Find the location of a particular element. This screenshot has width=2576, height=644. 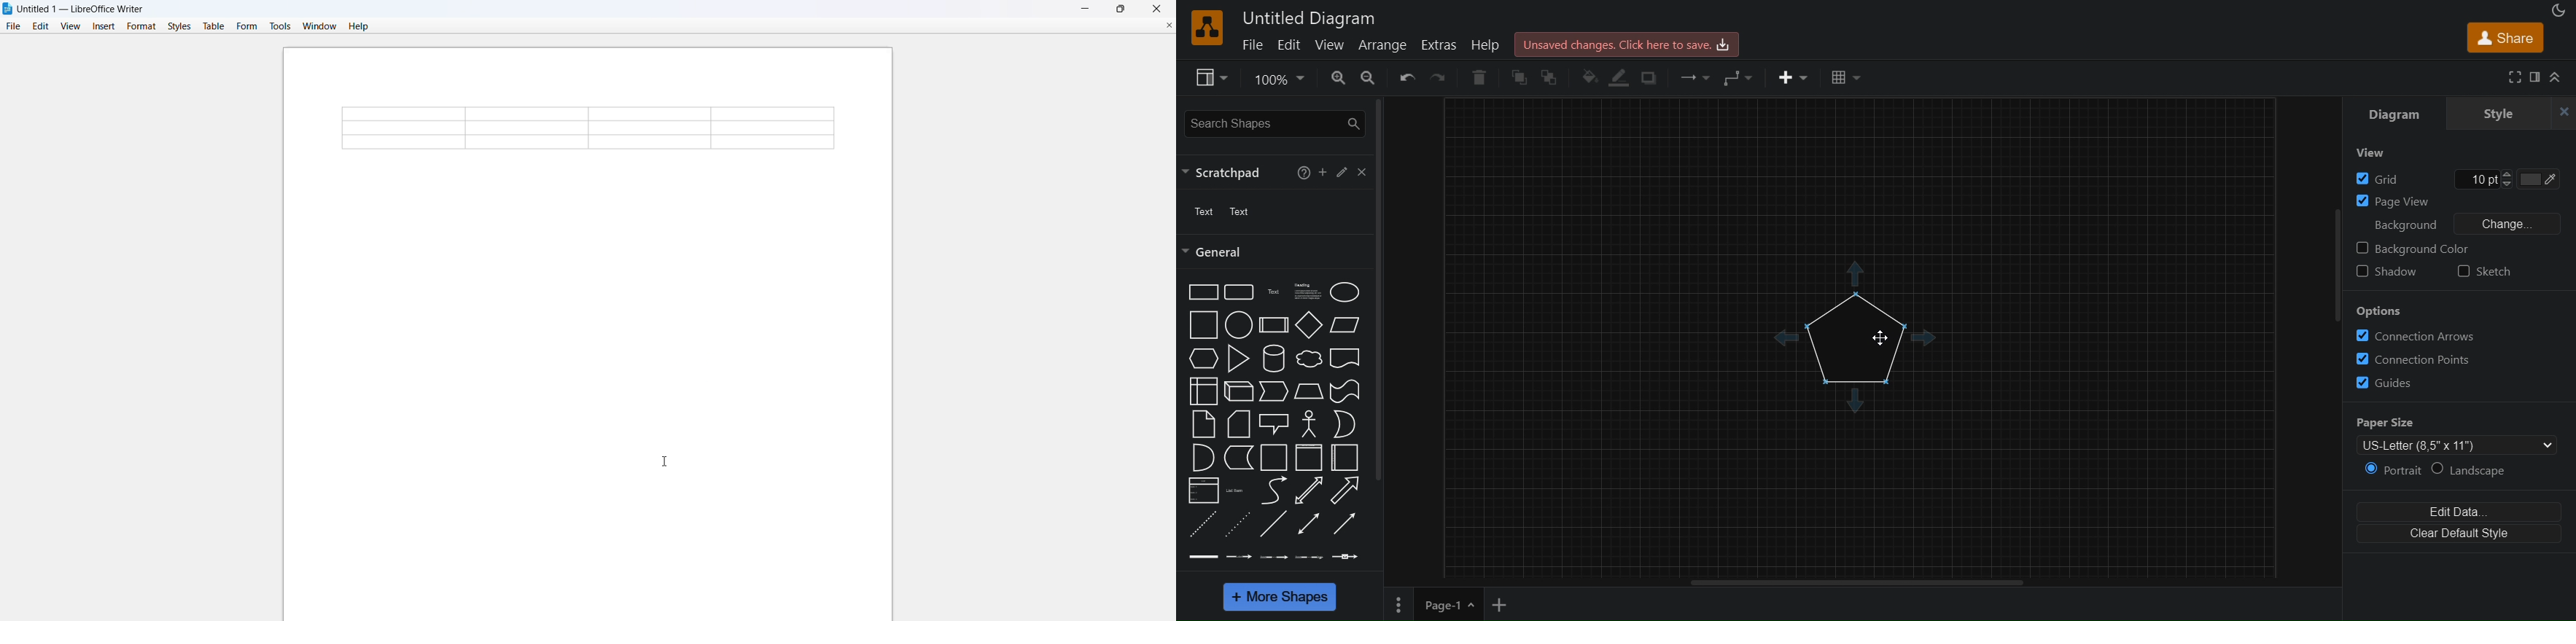

close is located at coordinates (2560, 113).